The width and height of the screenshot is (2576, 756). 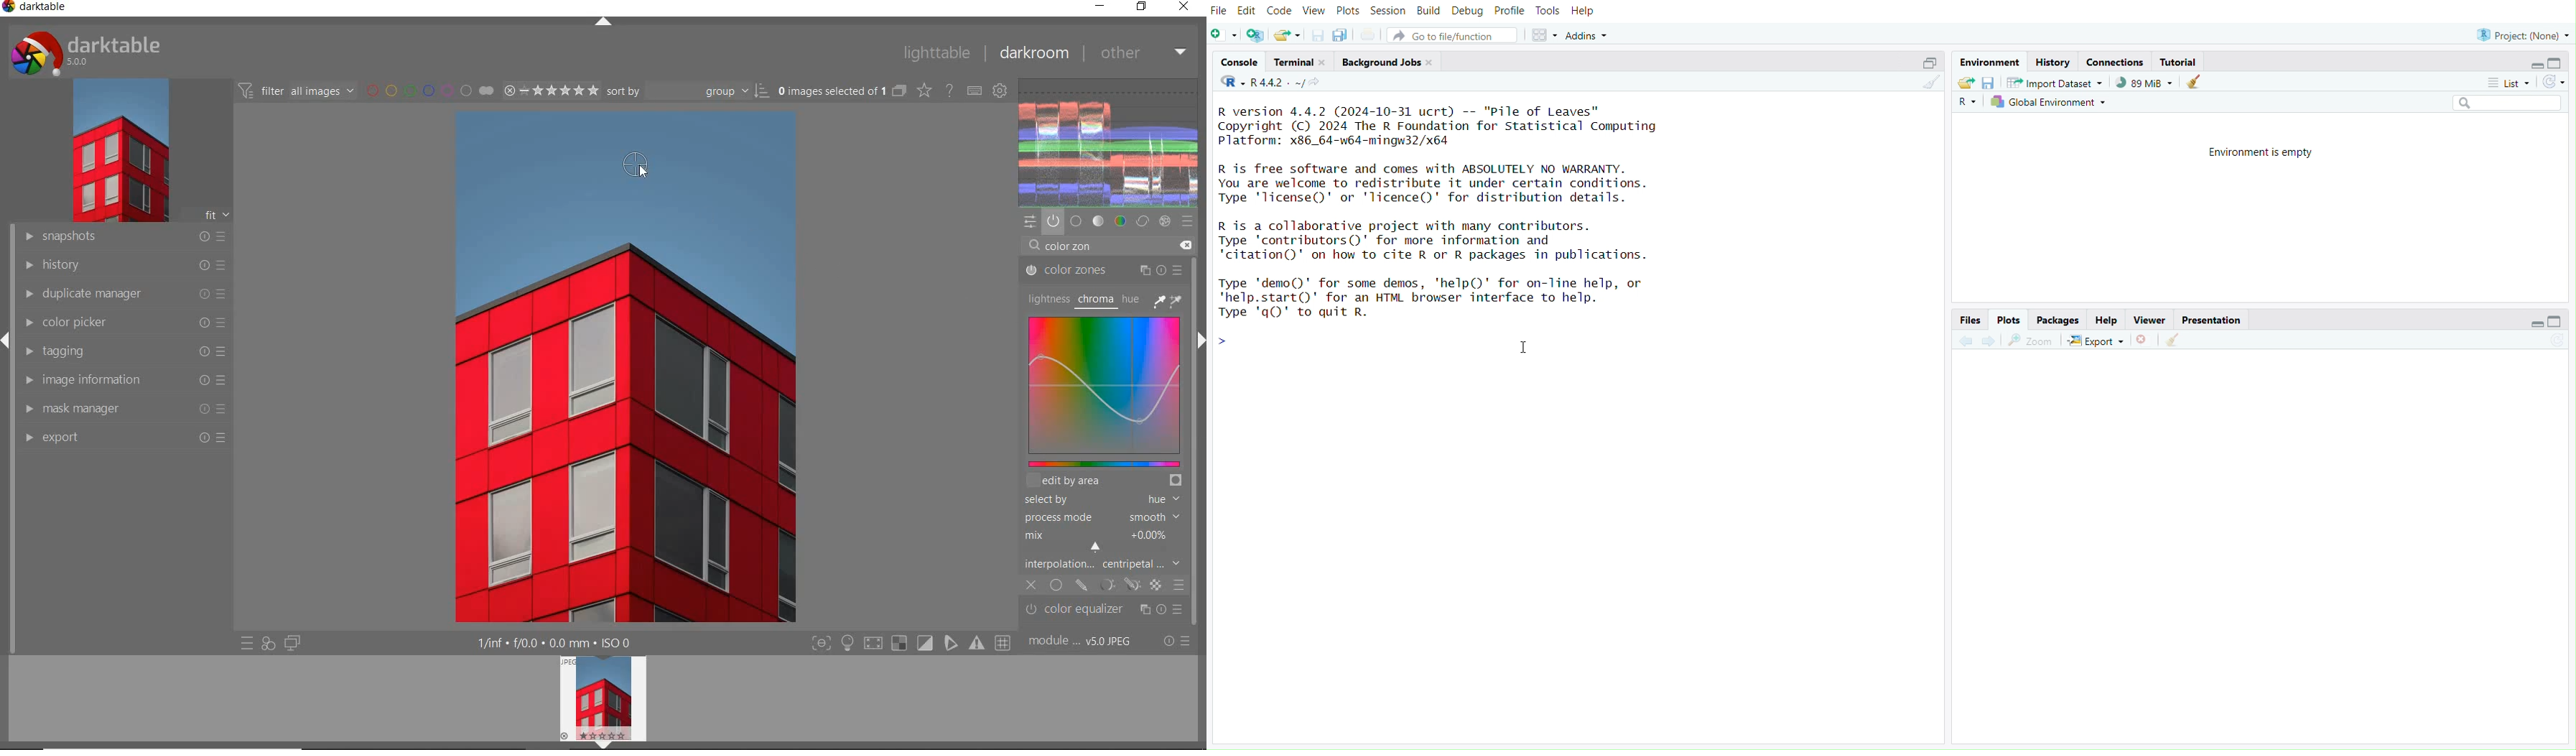 What do you see at coordinates (1366, 34) in the screenshot?
I see `Print the current file` at bounding box center [1366, 34].